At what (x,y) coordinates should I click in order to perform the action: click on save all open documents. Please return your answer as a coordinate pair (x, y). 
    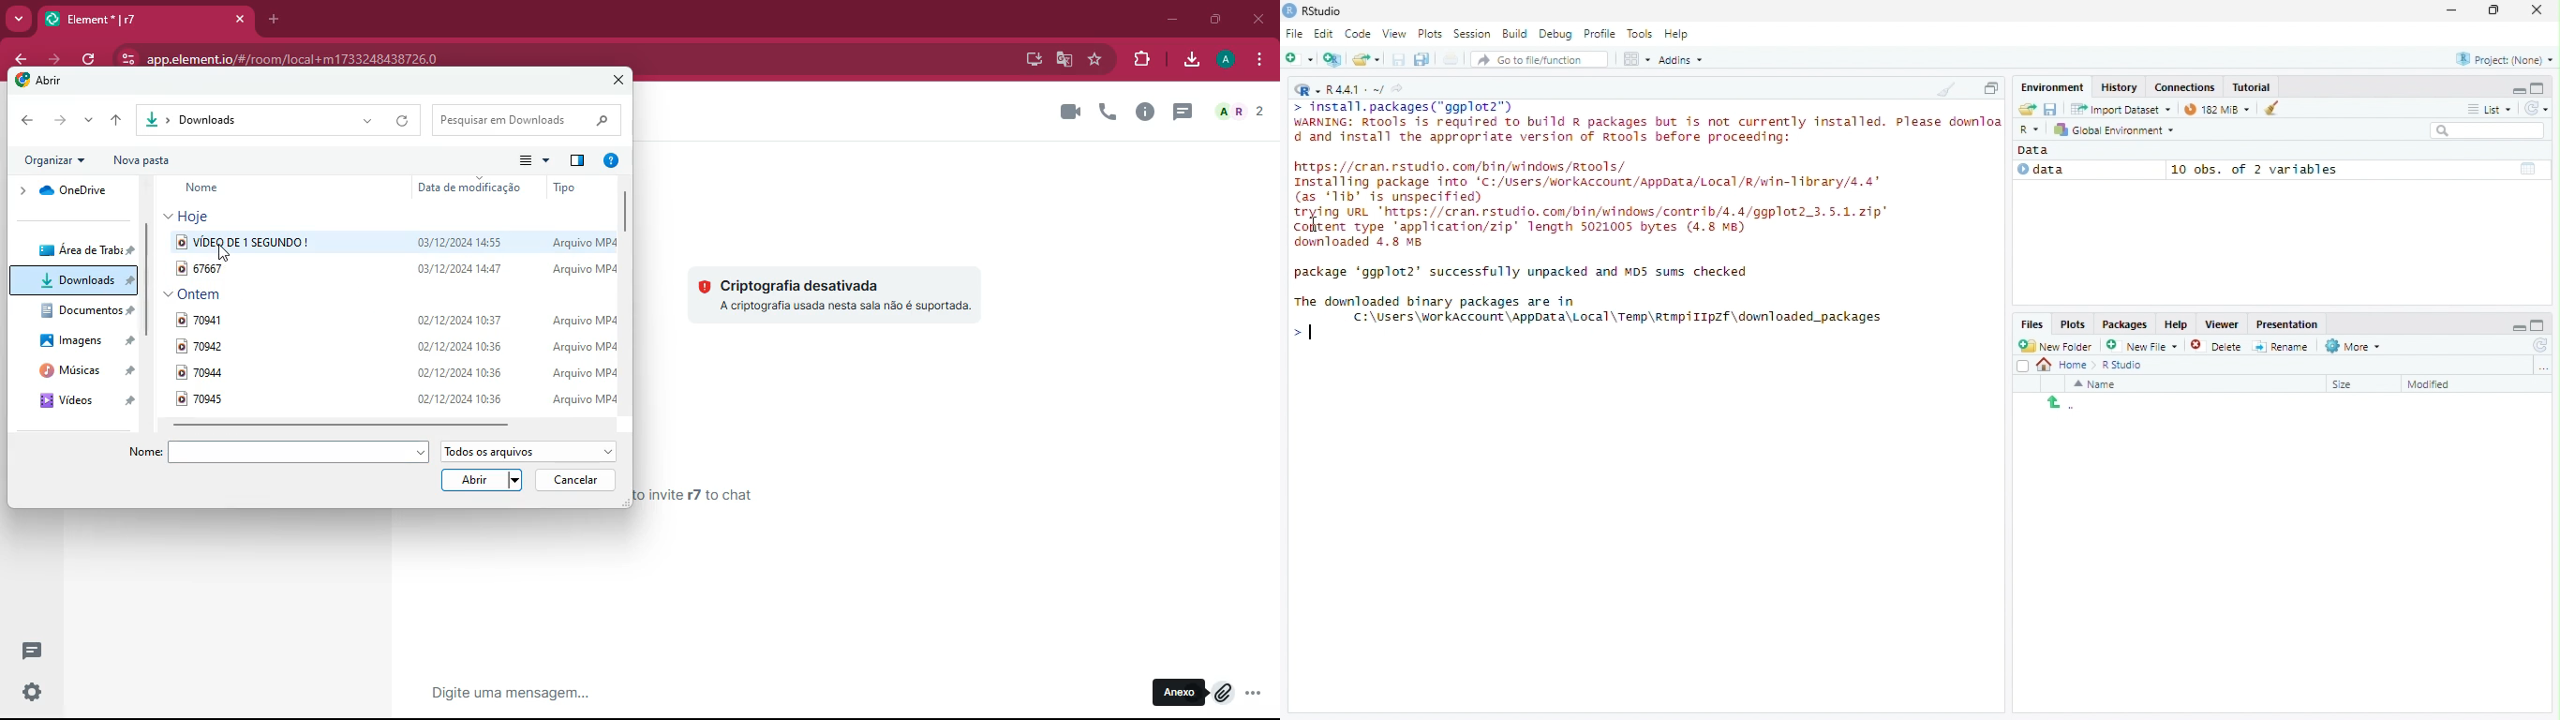
    Looking at the image, I should click on (1423, 59).